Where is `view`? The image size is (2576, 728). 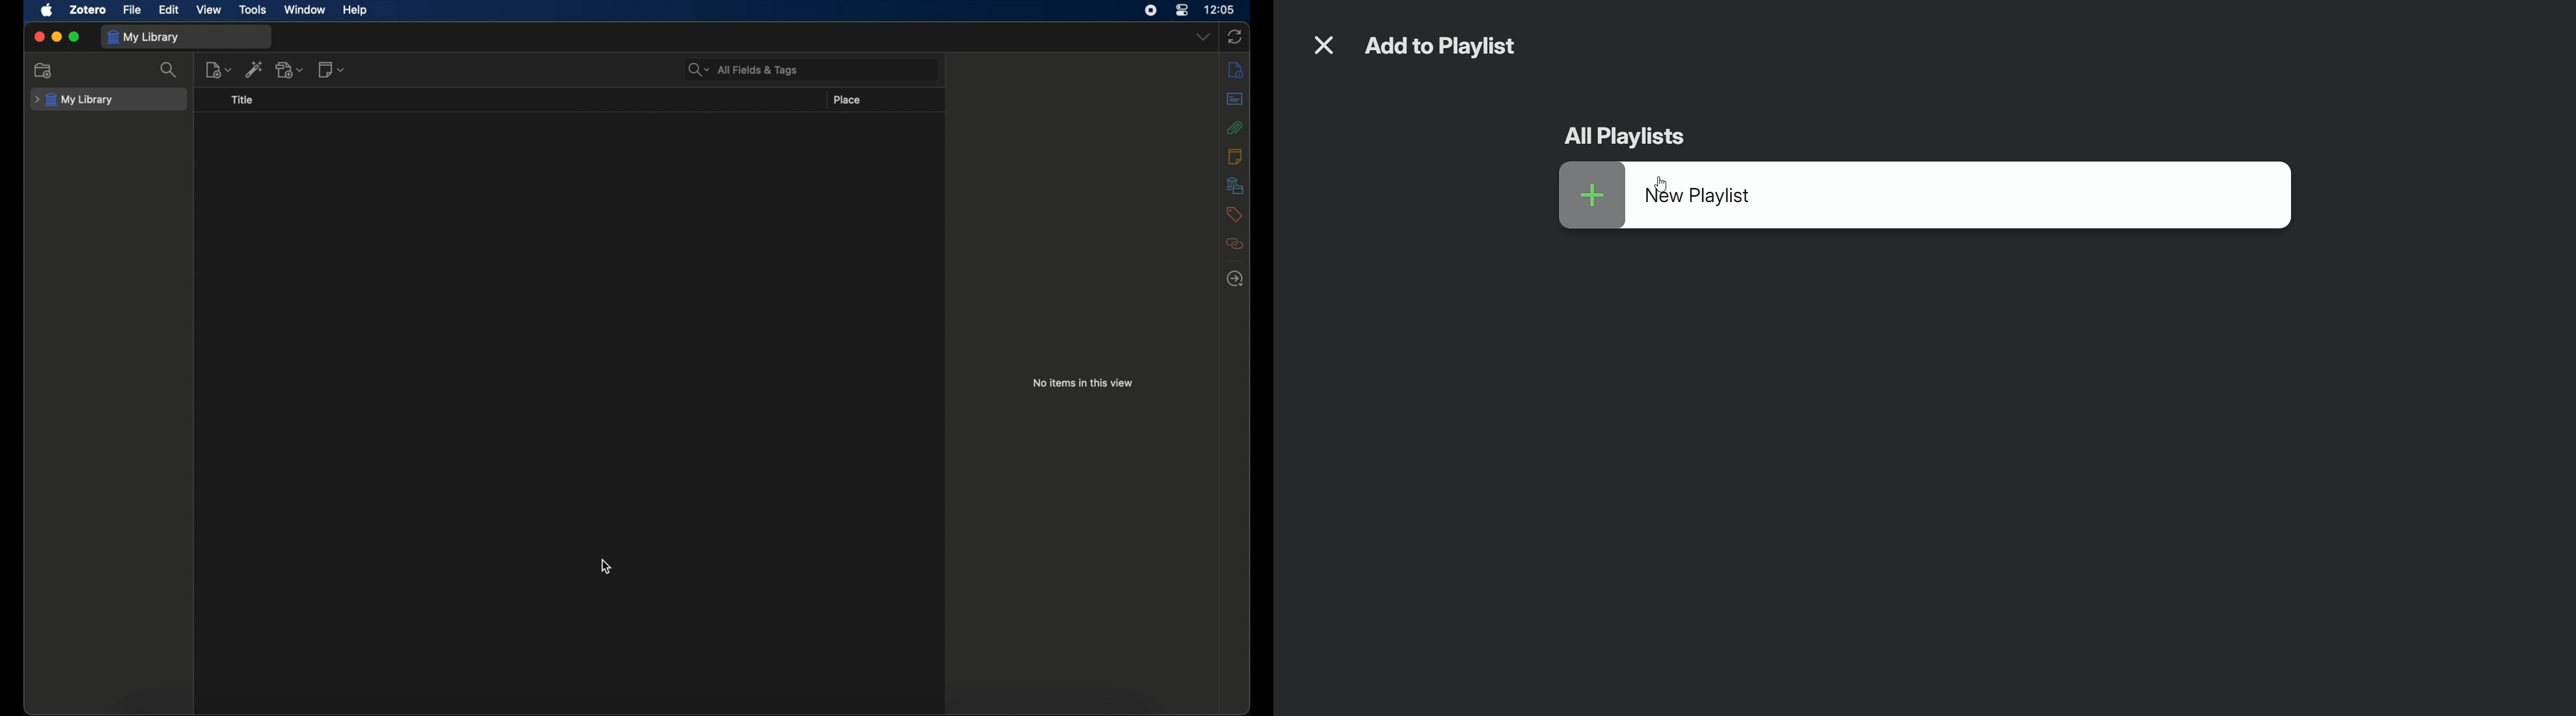
view is located at coordinates (210, 10).